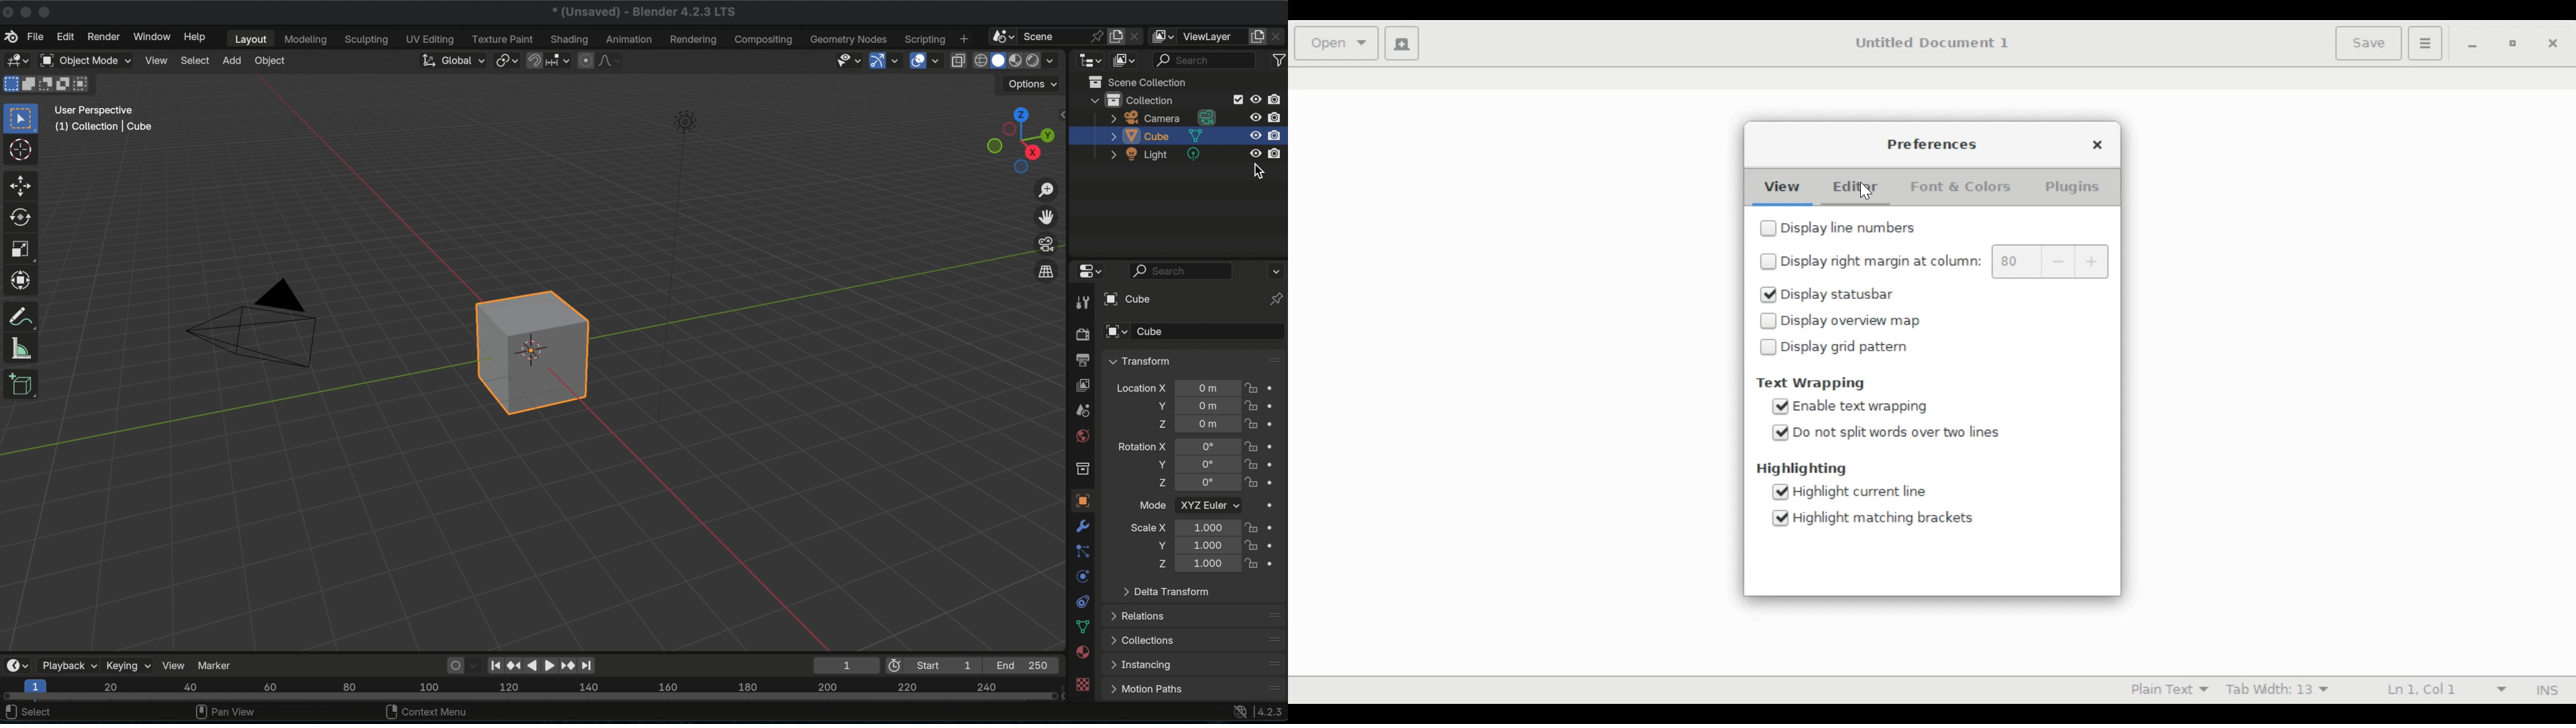  Describe the element at coordinates (368, 39) in the screenshot. I see `sculpting` at that location.